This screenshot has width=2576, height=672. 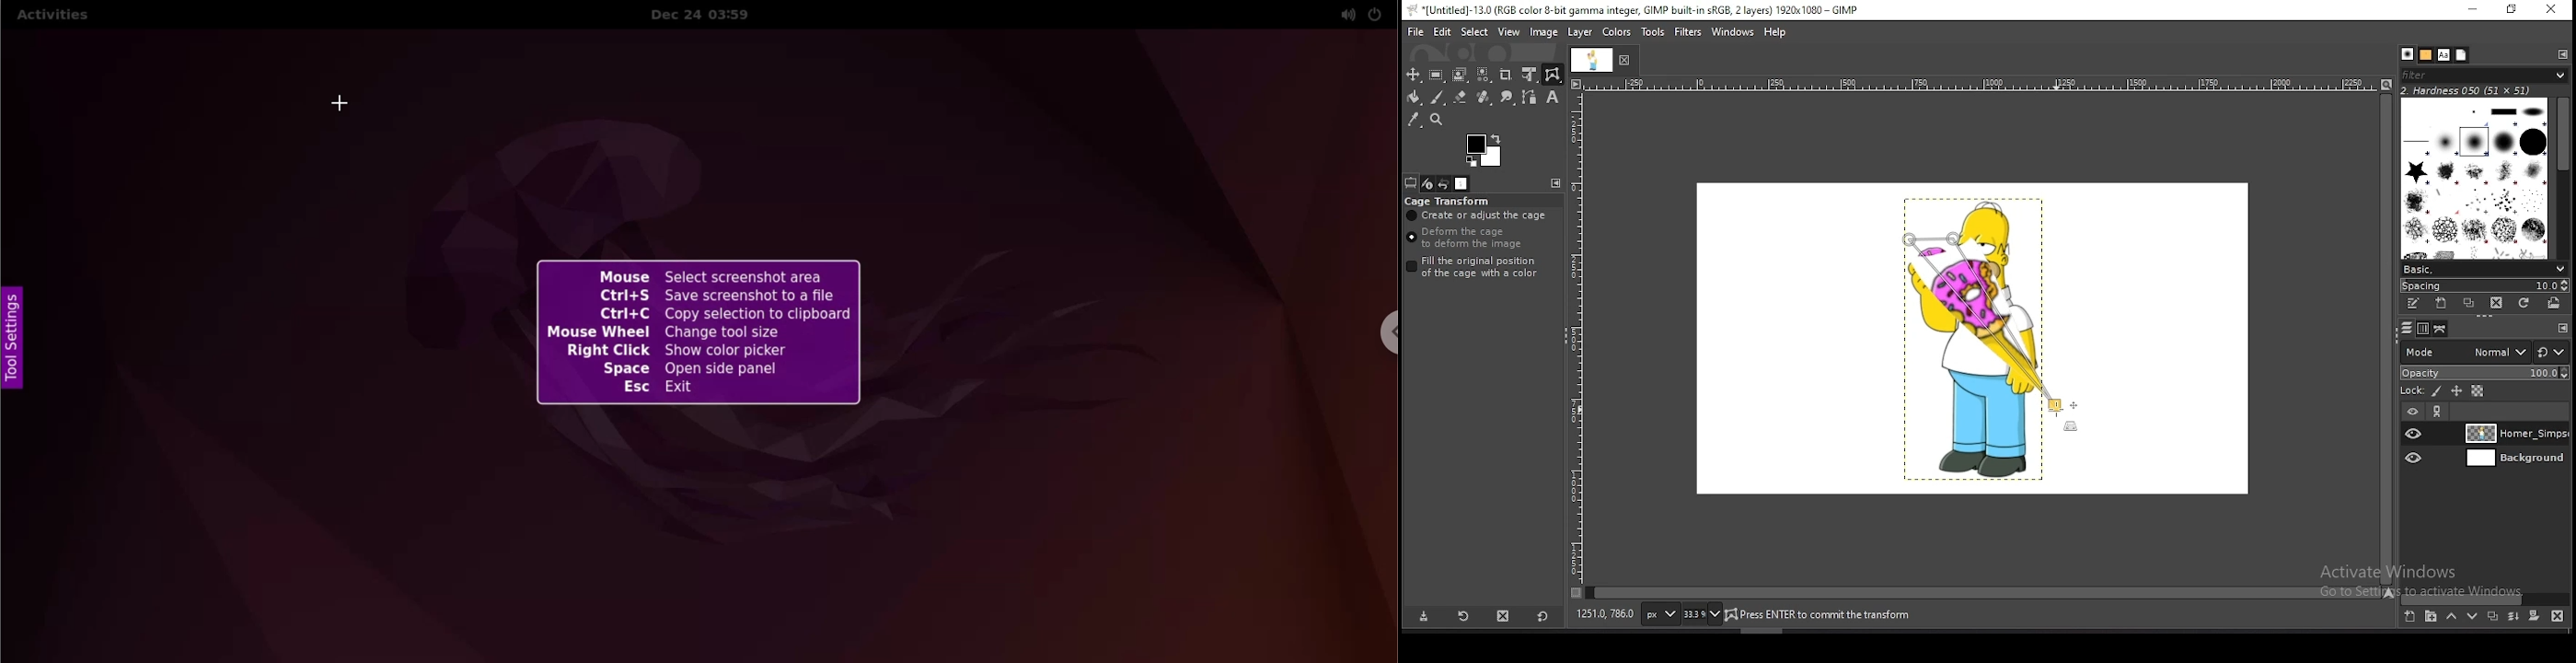 I want to click on edit this brush, so click(x=2416, y=304).